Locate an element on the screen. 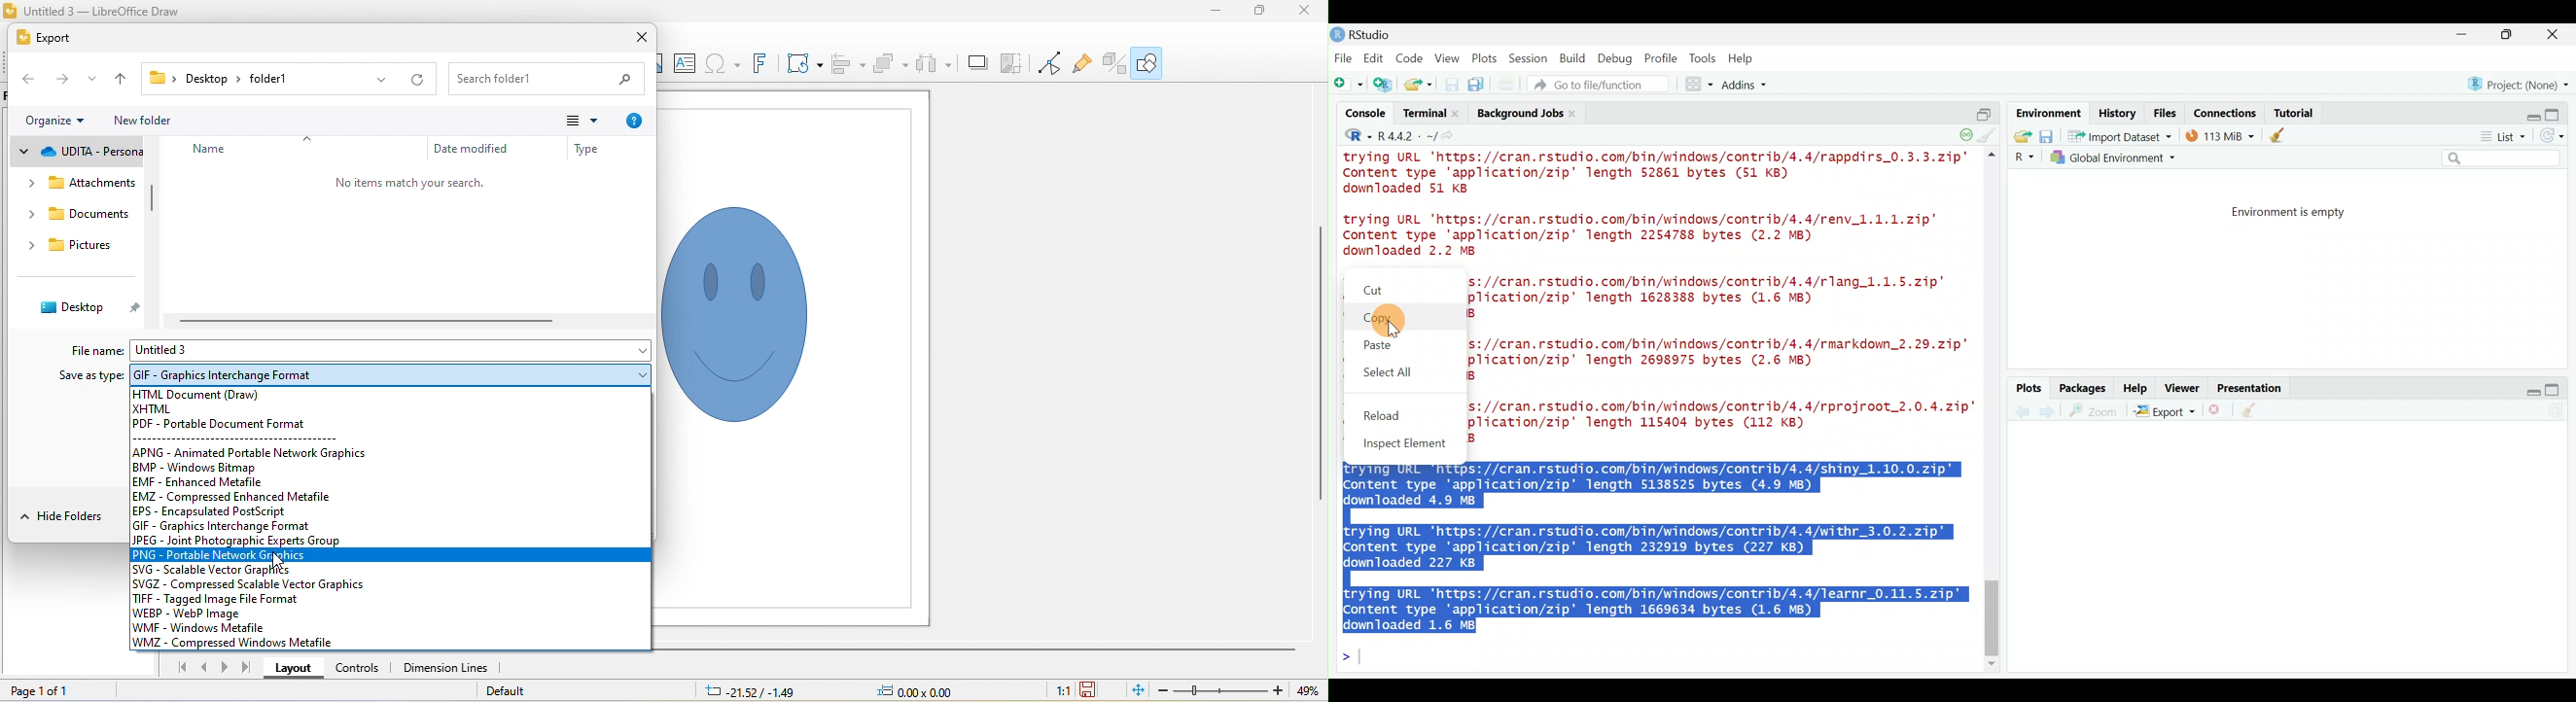  minimize is located at coordinates (2469, 35).